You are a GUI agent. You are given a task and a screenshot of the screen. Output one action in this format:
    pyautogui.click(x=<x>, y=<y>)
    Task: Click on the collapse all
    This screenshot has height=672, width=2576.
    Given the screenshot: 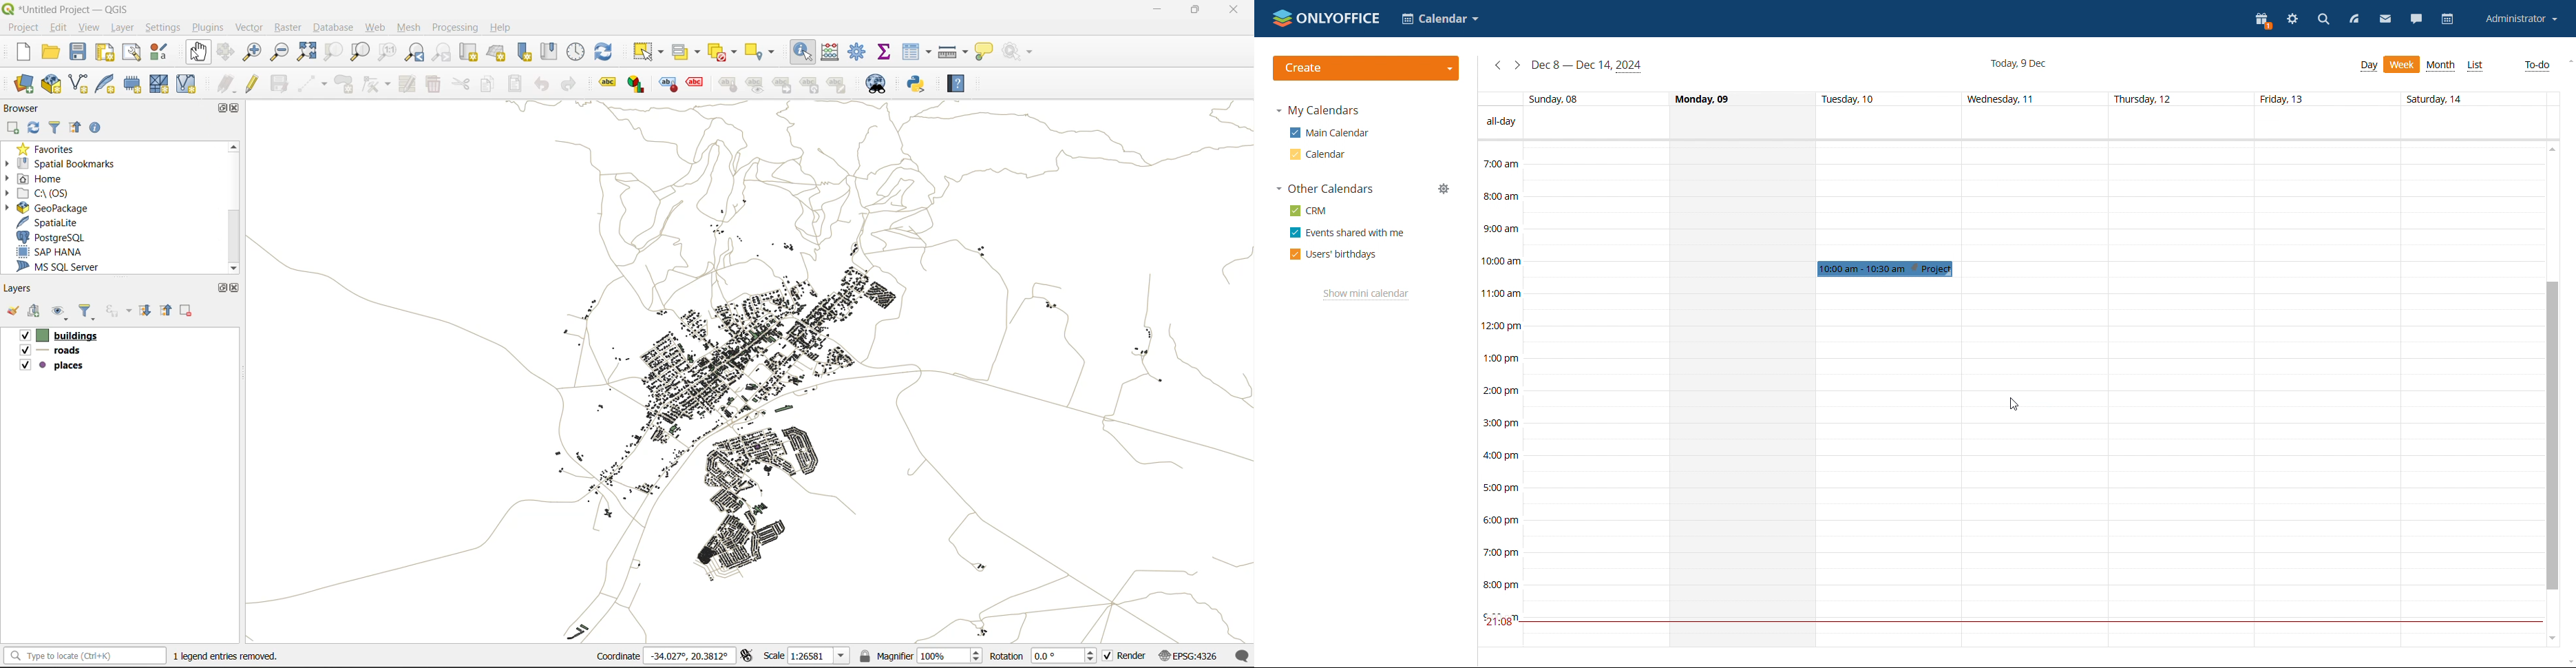 What is the action you would take?
    pyautogui.click(x=169, y=310)
    